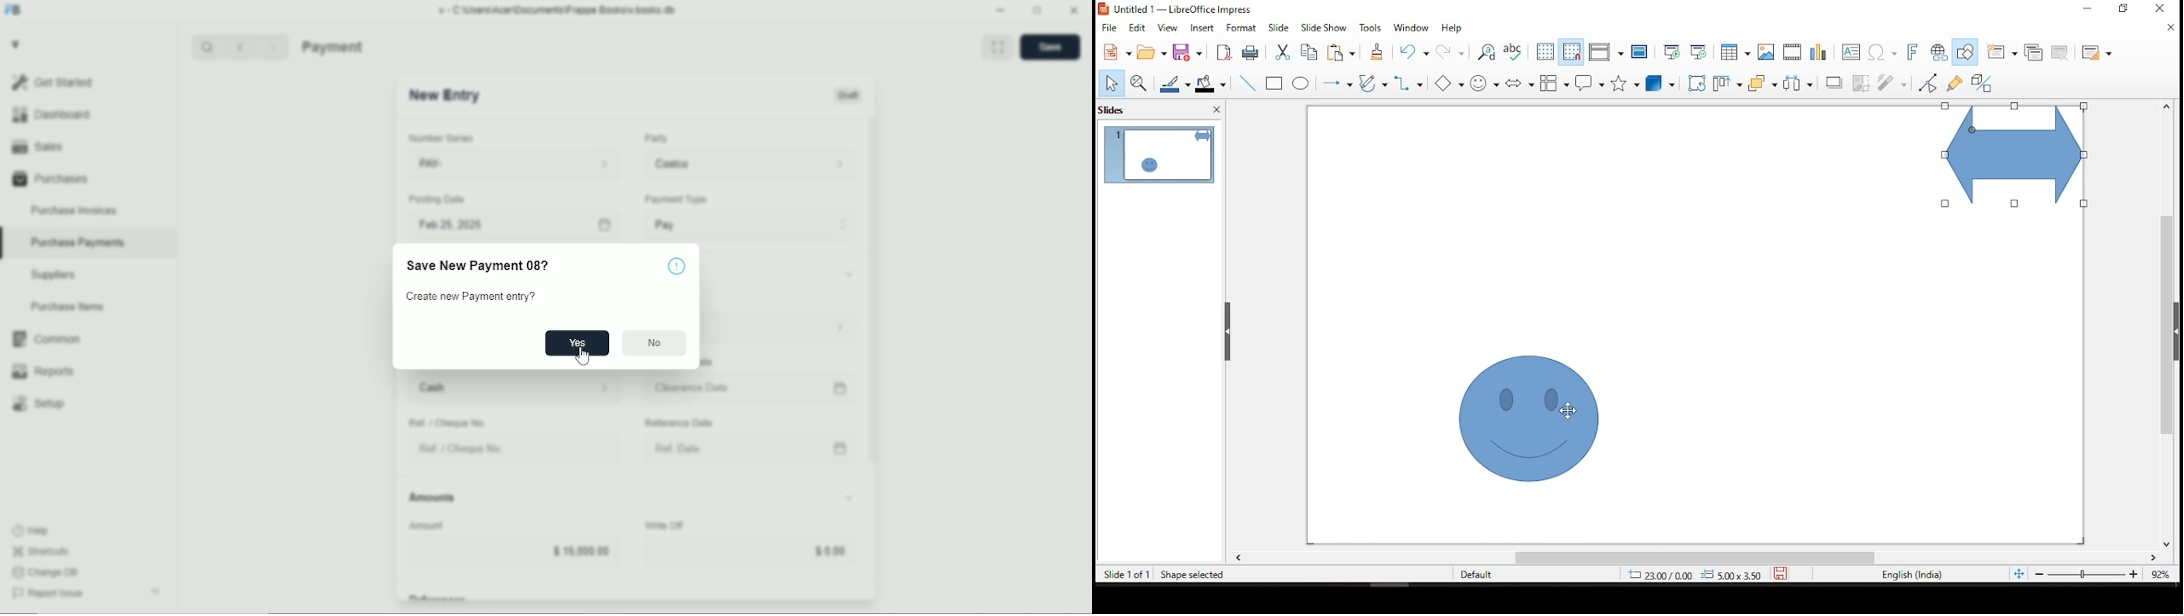  What do you see at coordinates (1894, 80) in the screenshot?
I see `filter` at bounding box center [1894, 80].